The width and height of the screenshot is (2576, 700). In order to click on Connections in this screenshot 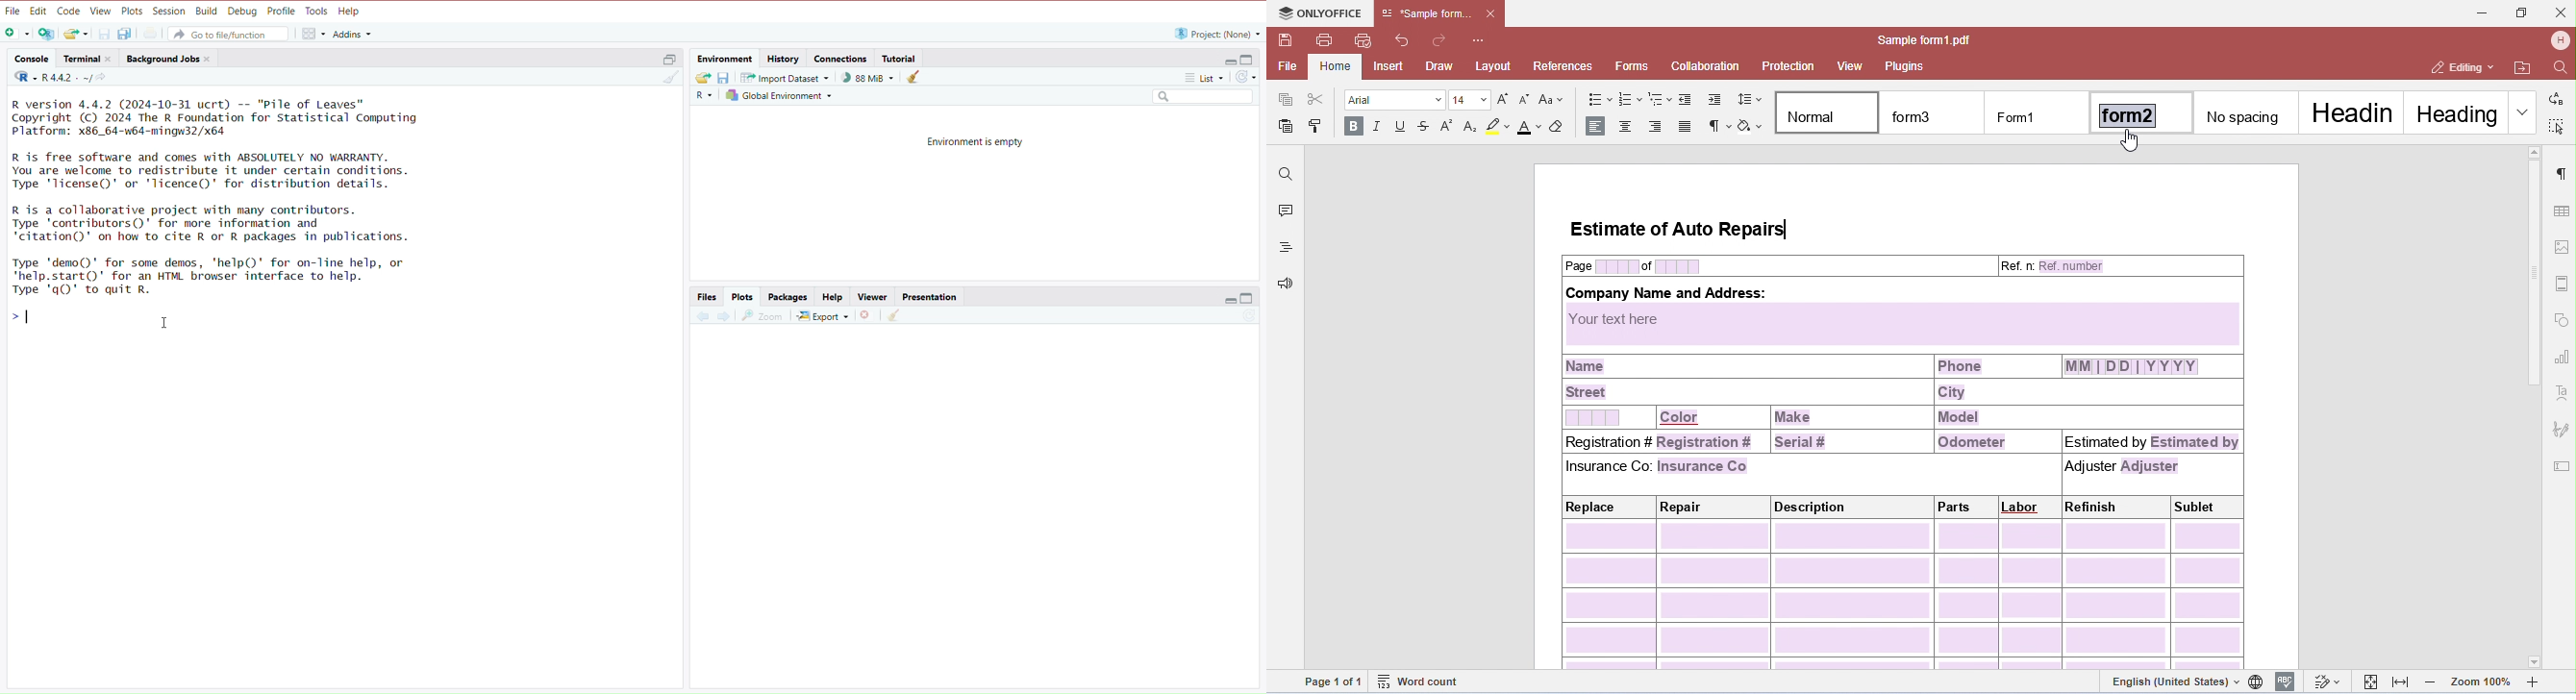, I will do `click(841, 57)`.